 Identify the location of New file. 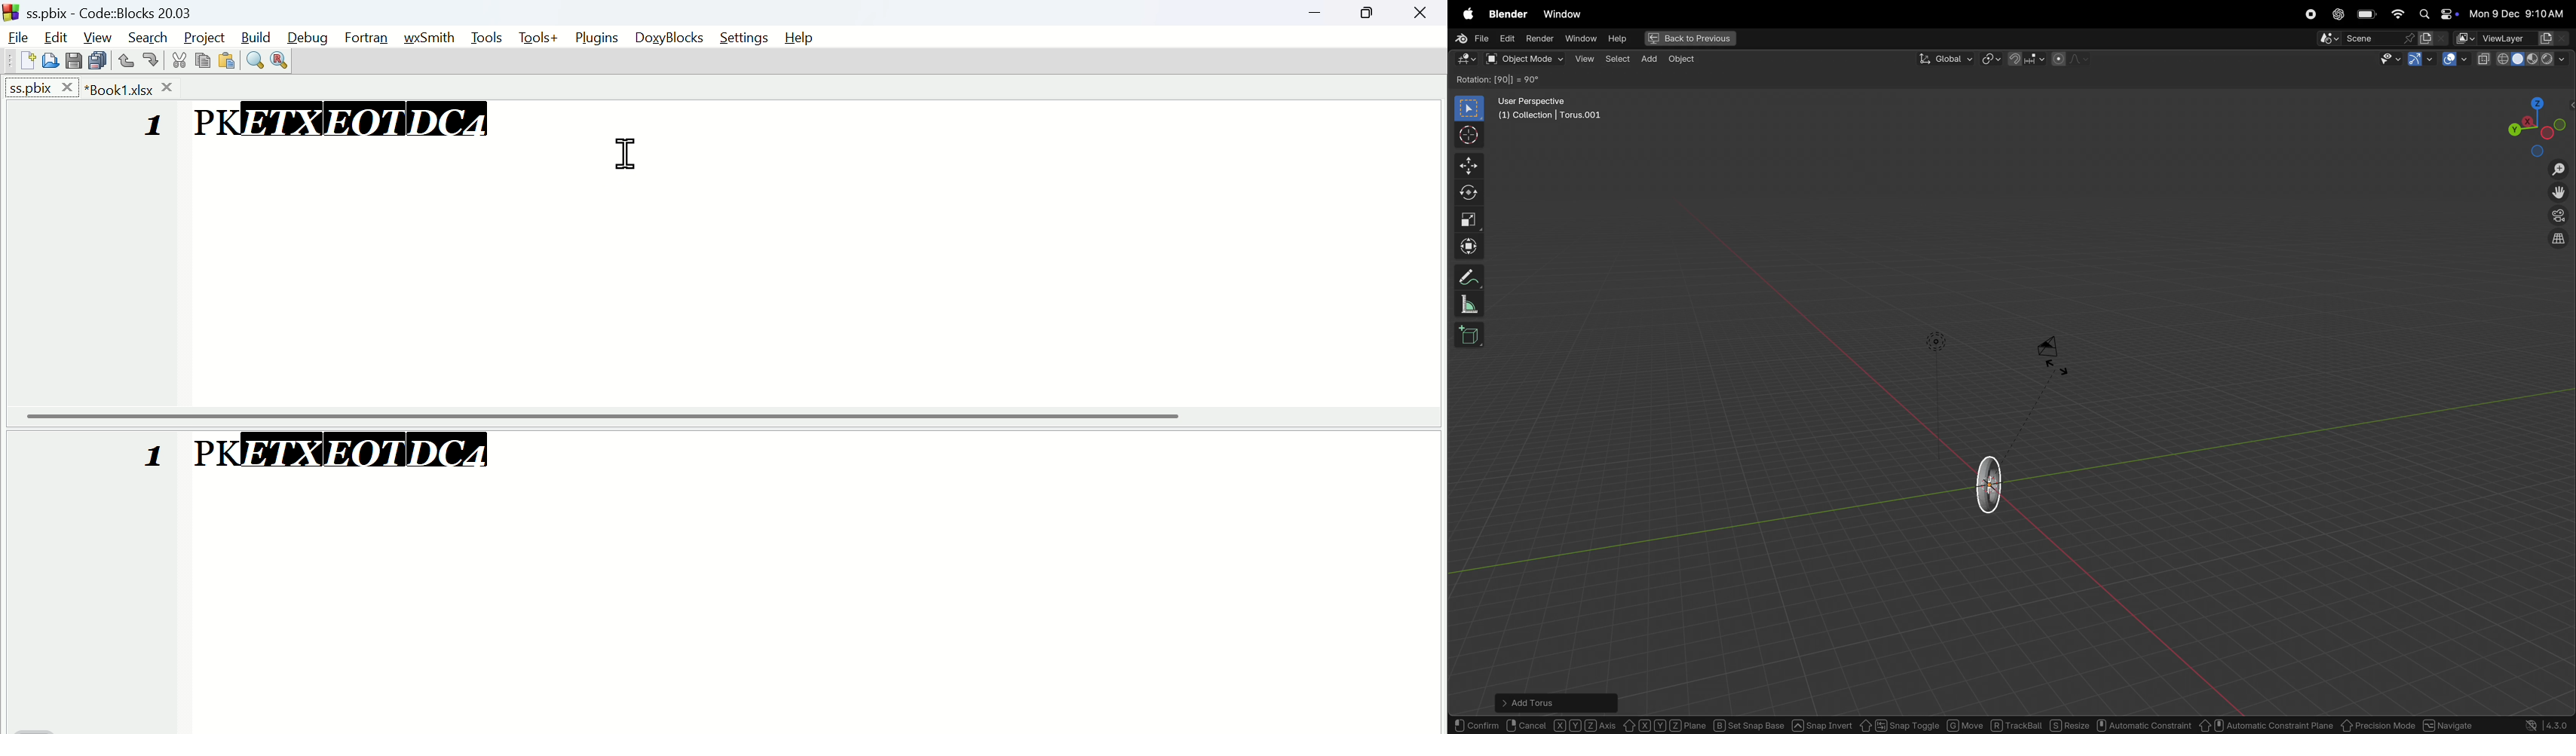
(23, 60).